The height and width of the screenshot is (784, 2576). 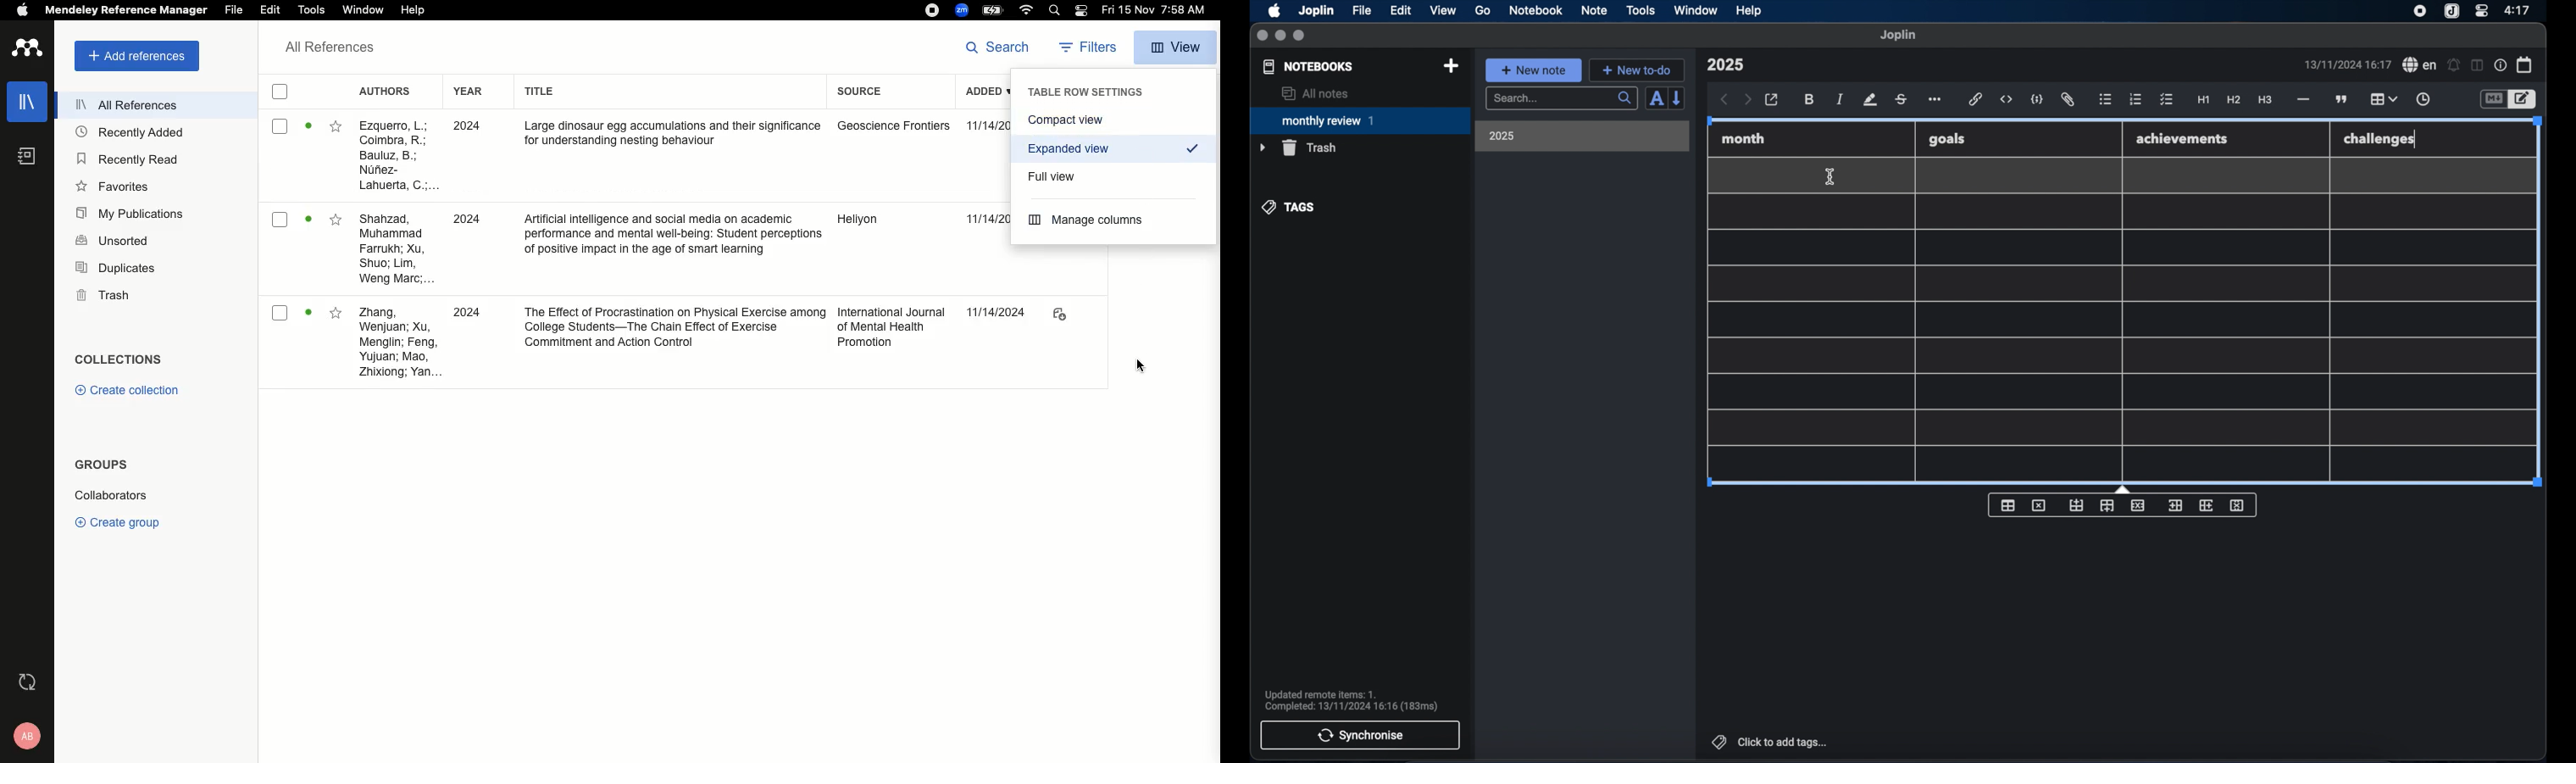 What do you see at coordinates (269, 11) in the screenshot?
I see `Edit` at bounding box center [269, 11].